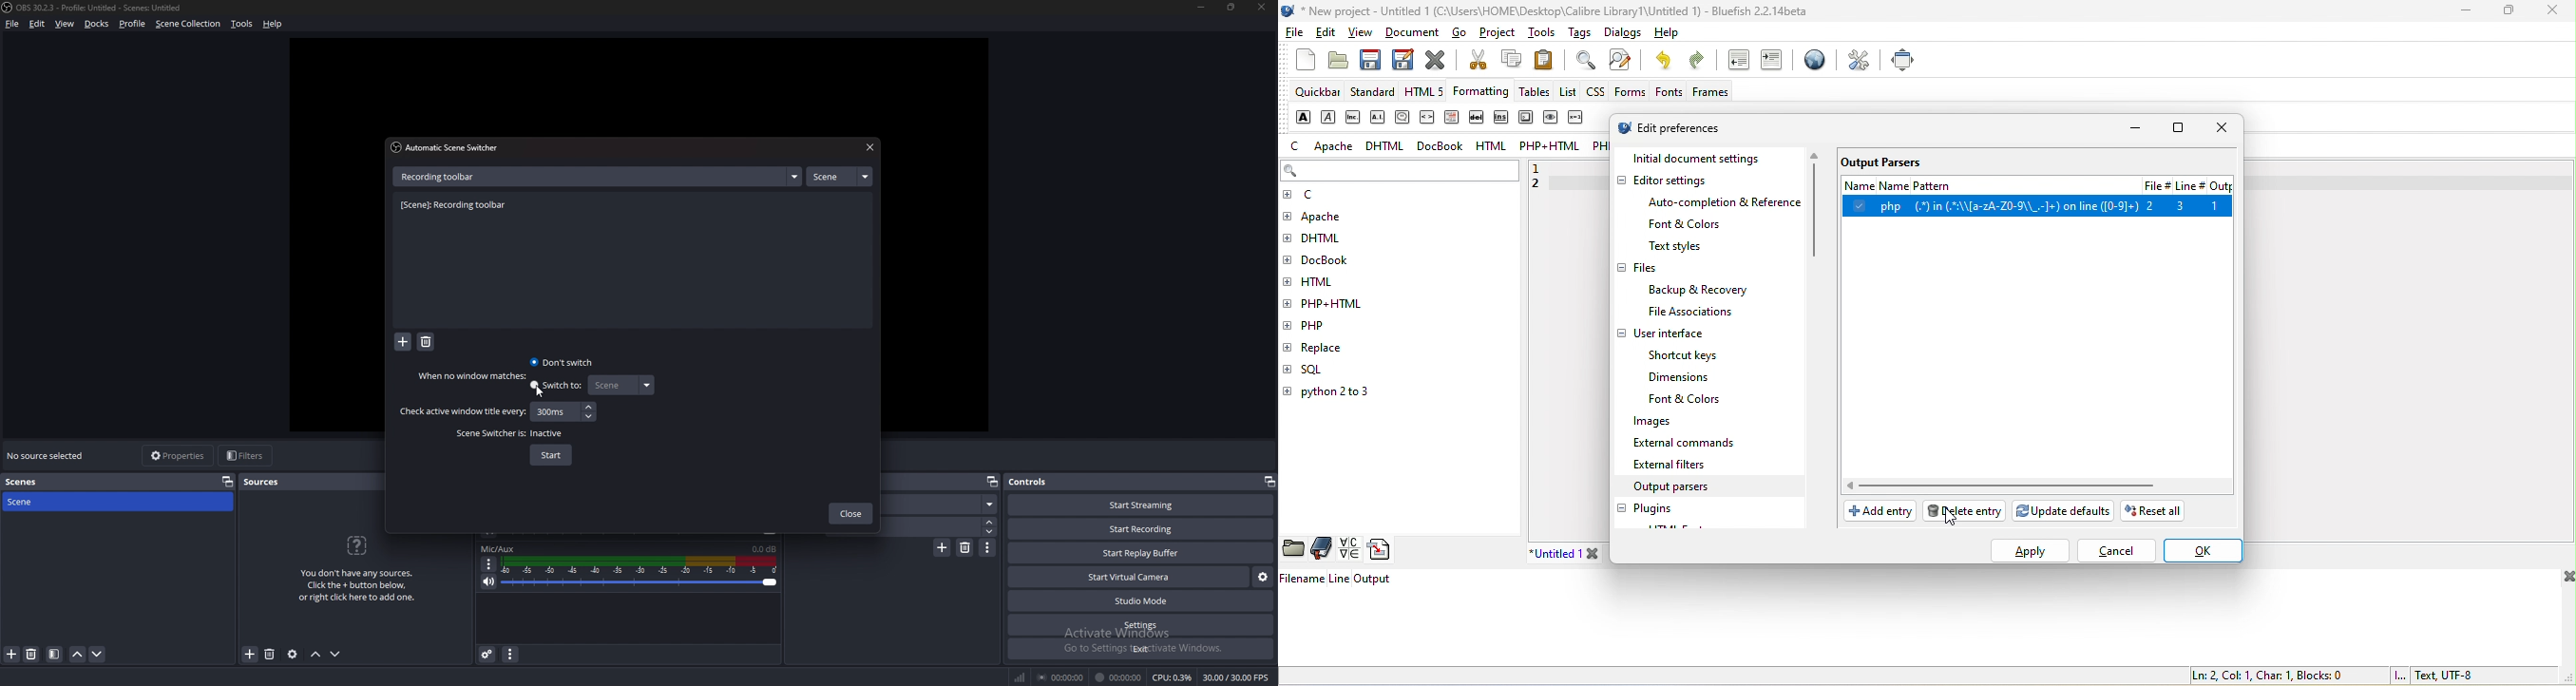 This screenshot has width=2576, height=700. What do you see at coordinates (1672, 465) in the screenshot?
I see `external filters` at bounding box center [1672, 465].